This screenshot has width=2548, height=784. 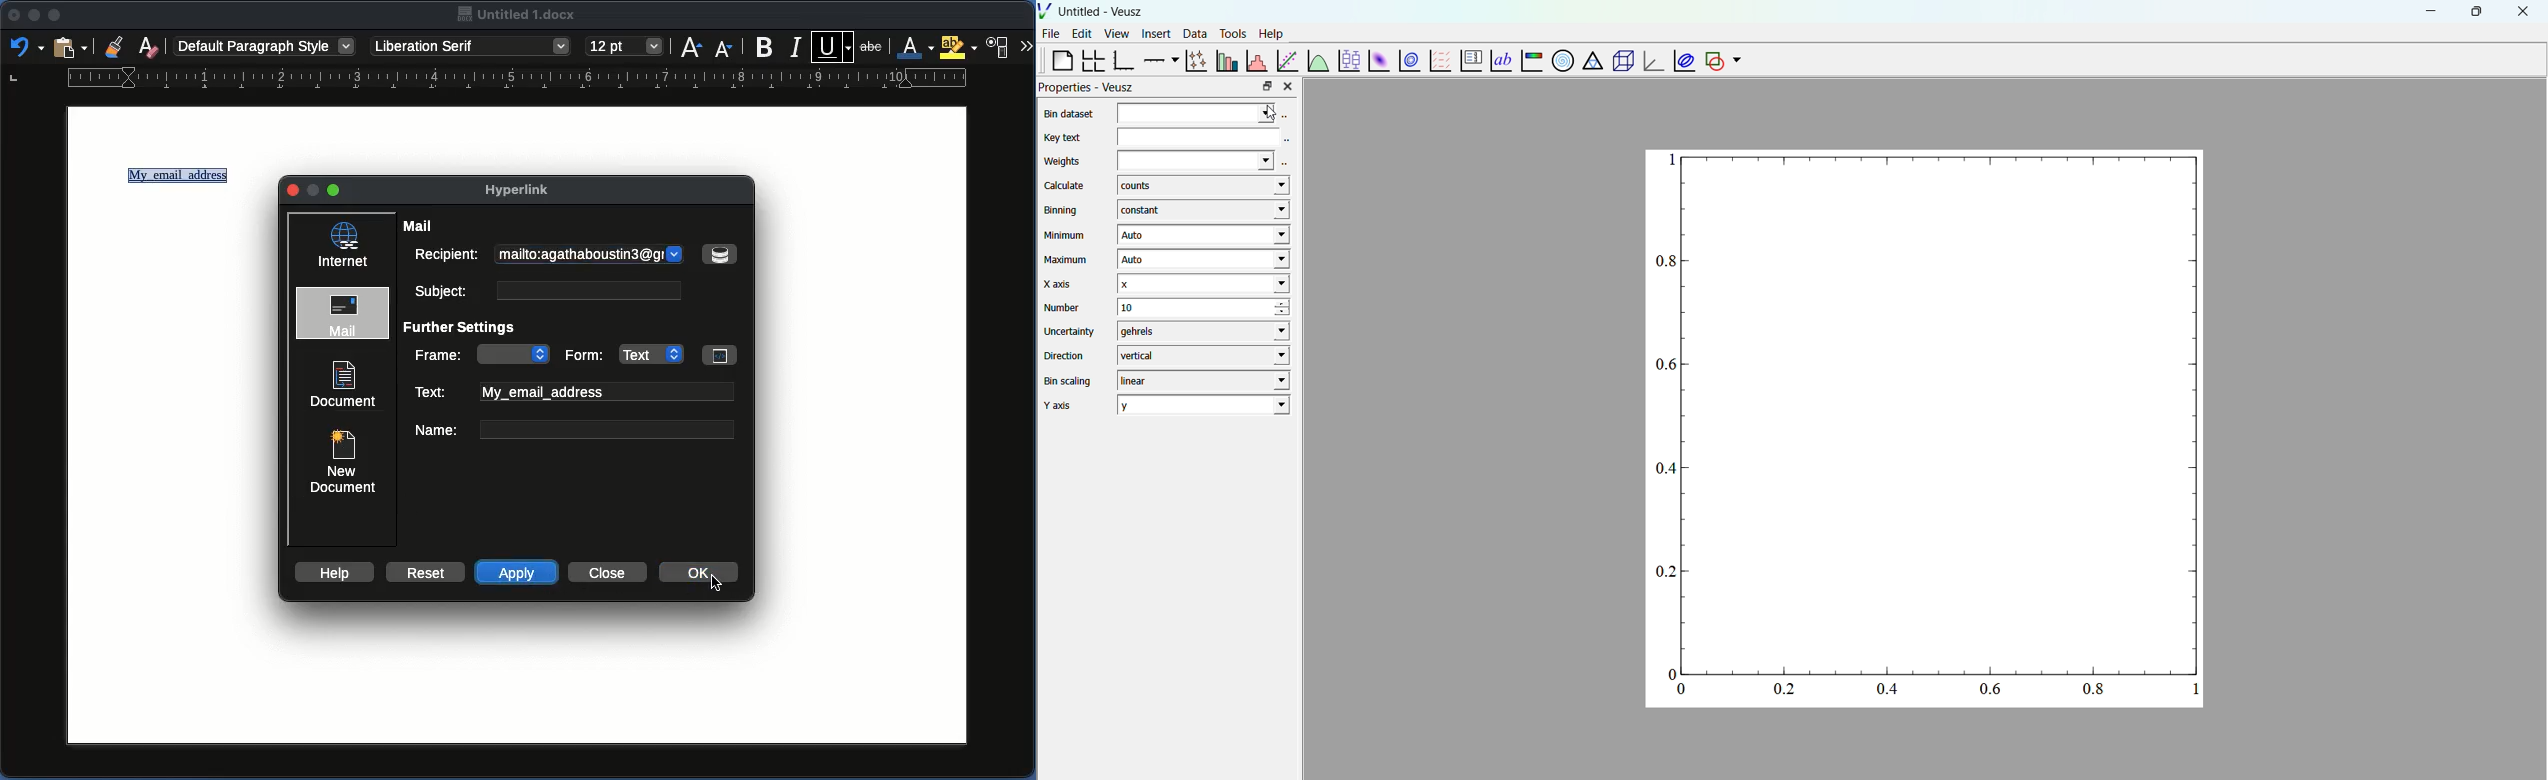 What do you see at coordinates (446, 253) in the screenshot?
I see `Recipient` at bounding box center [446, 253].